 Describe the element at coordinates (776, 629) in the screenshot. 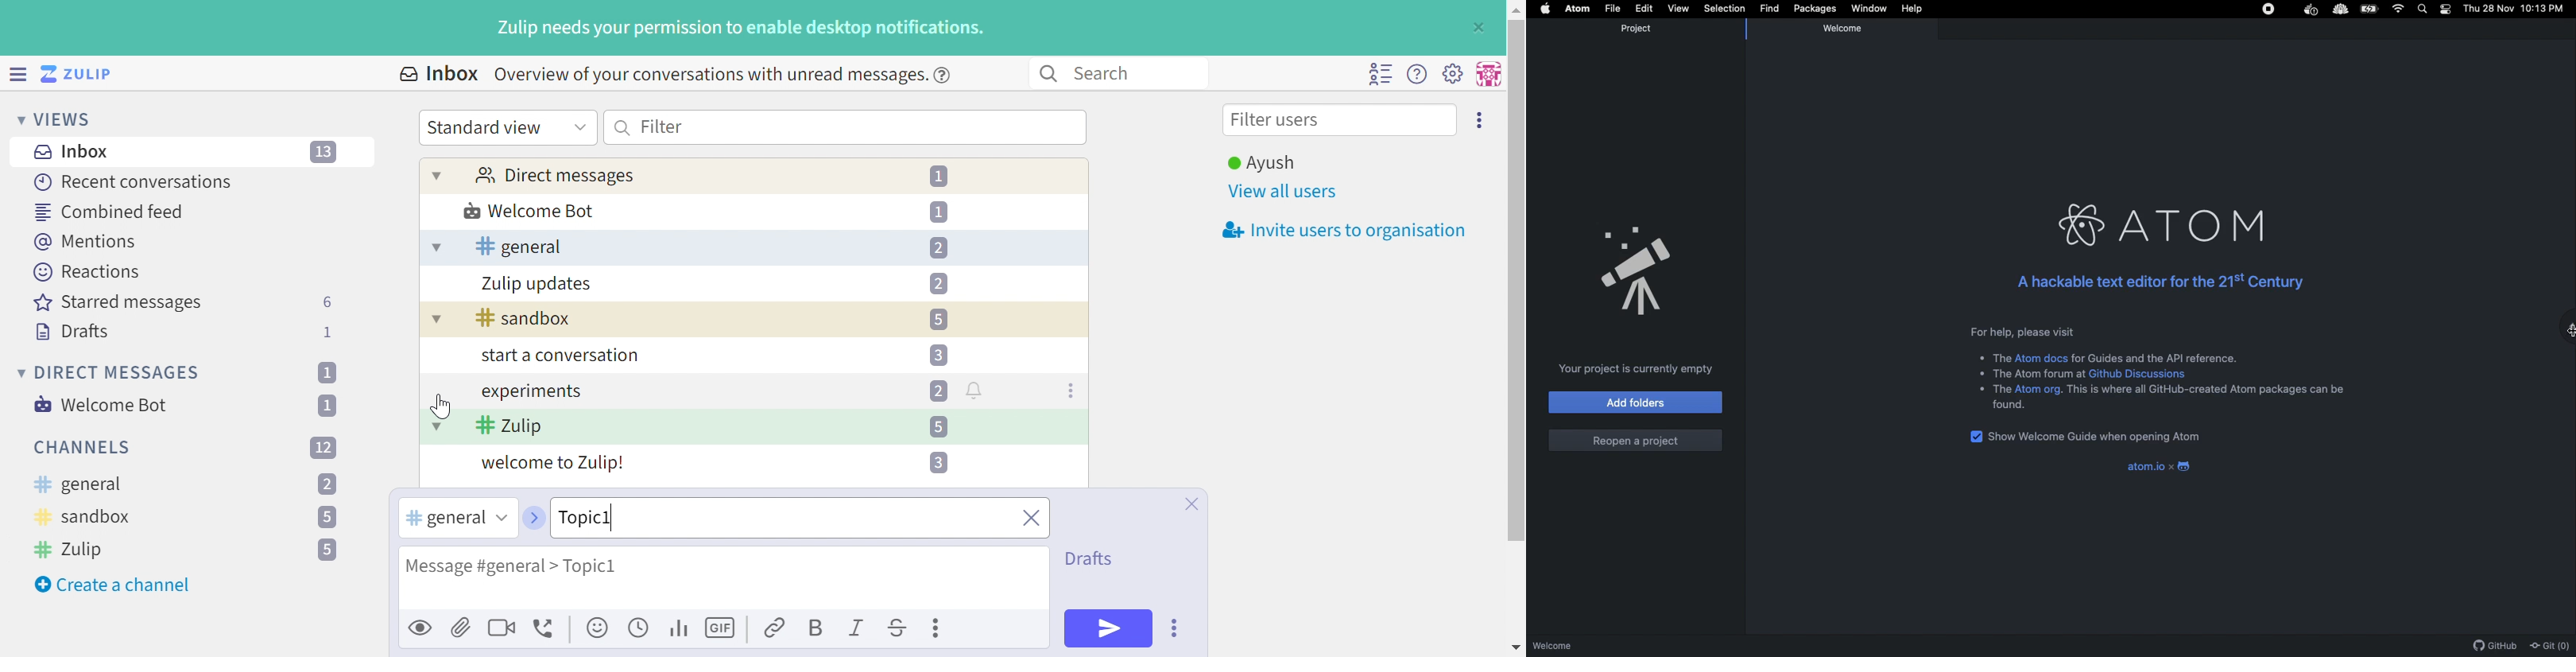

I see `Link` at that location.